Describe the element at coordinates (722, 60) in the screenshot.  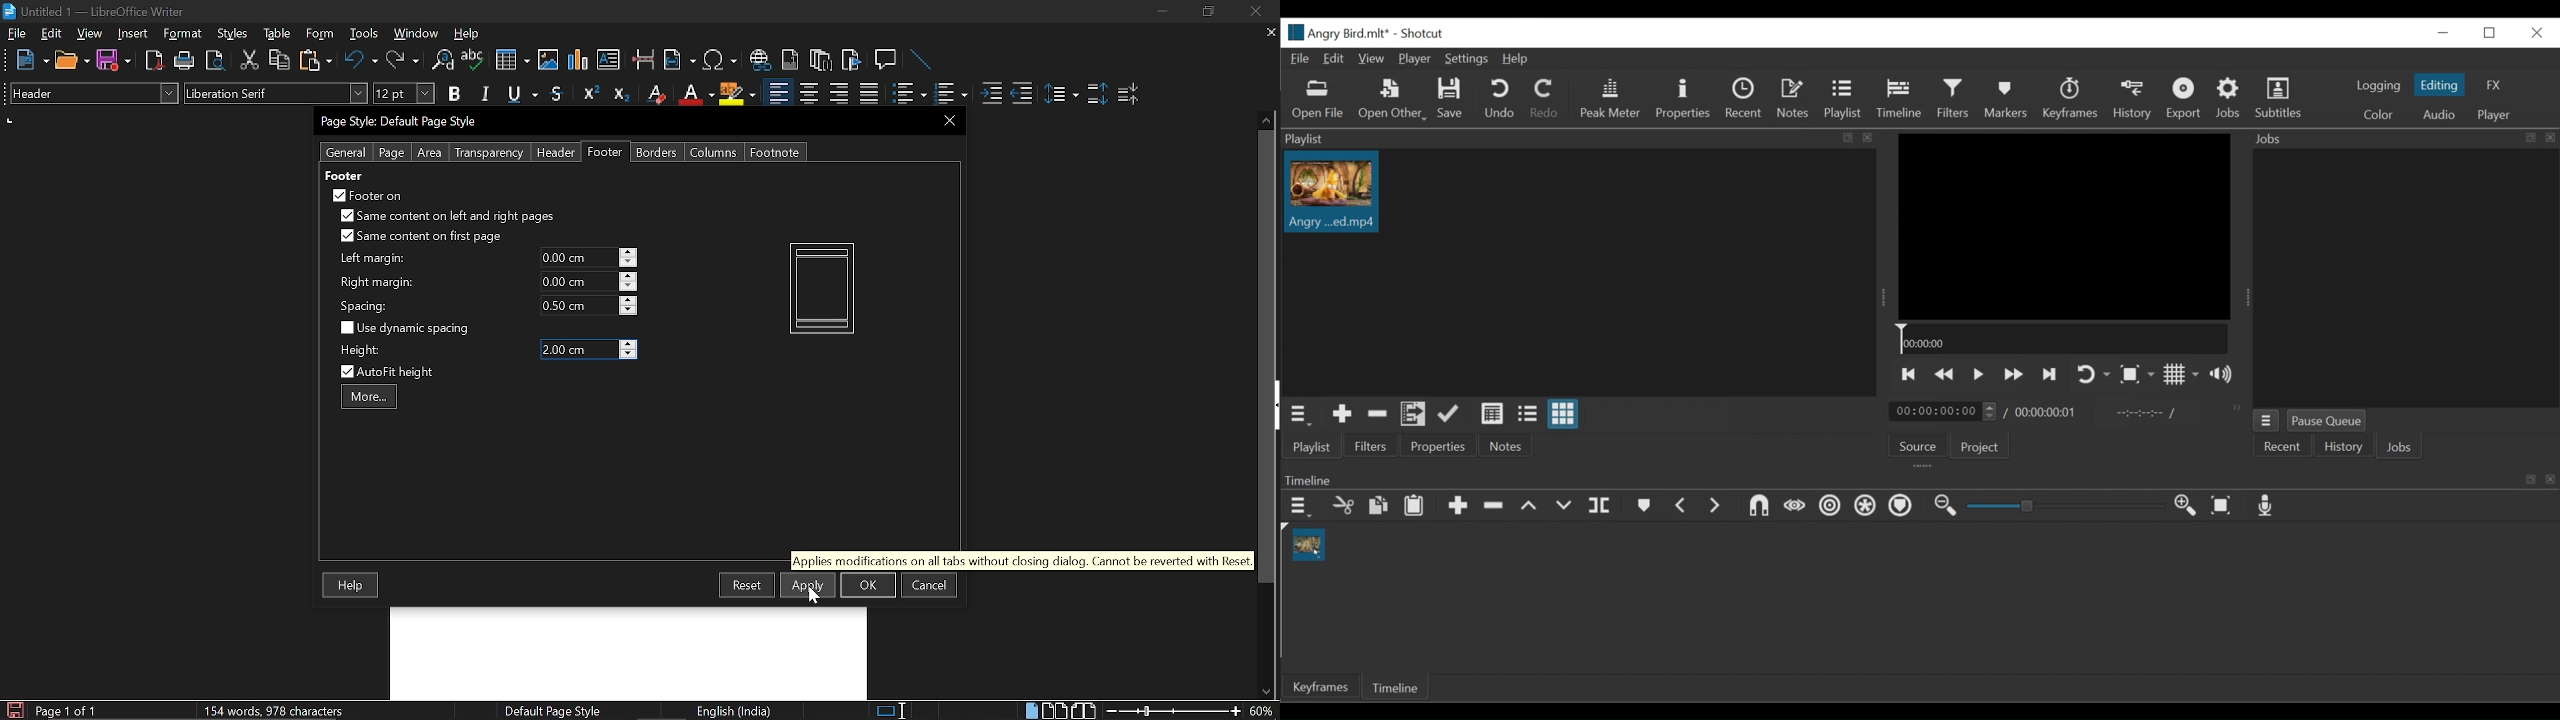
I see `Insert symbol` at that location.